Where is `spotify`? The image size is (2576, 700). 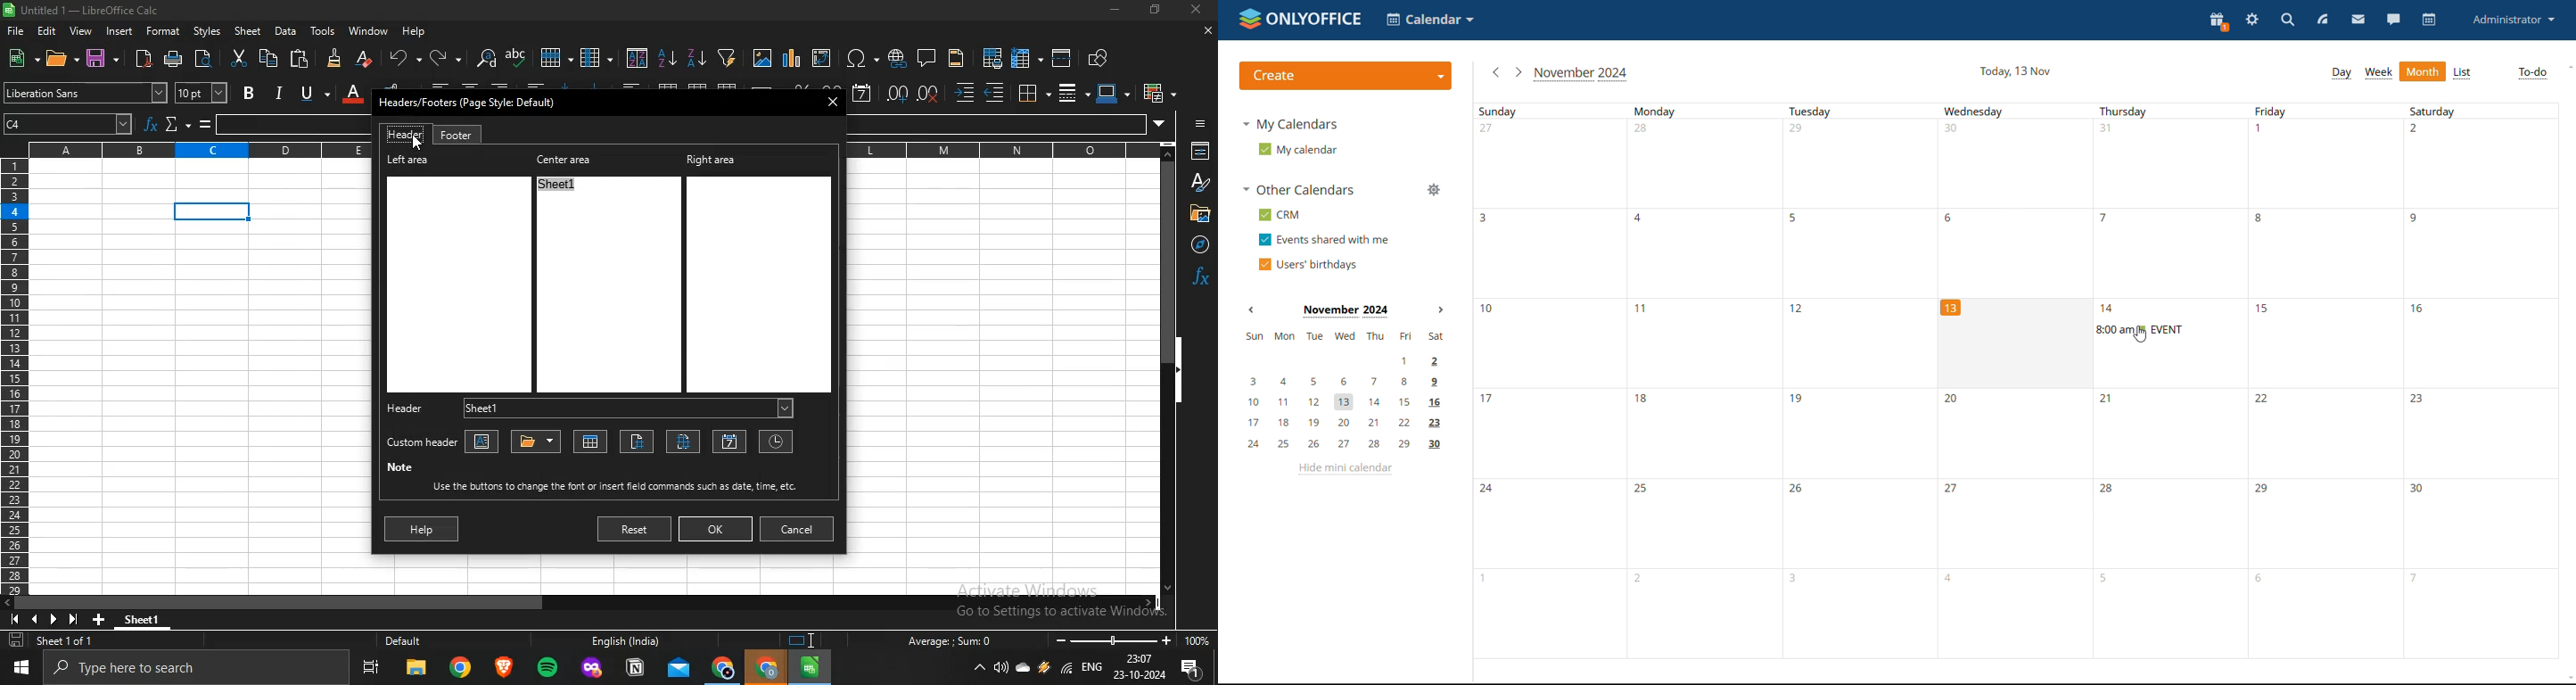
spotify is located at coordinates (547, 669).